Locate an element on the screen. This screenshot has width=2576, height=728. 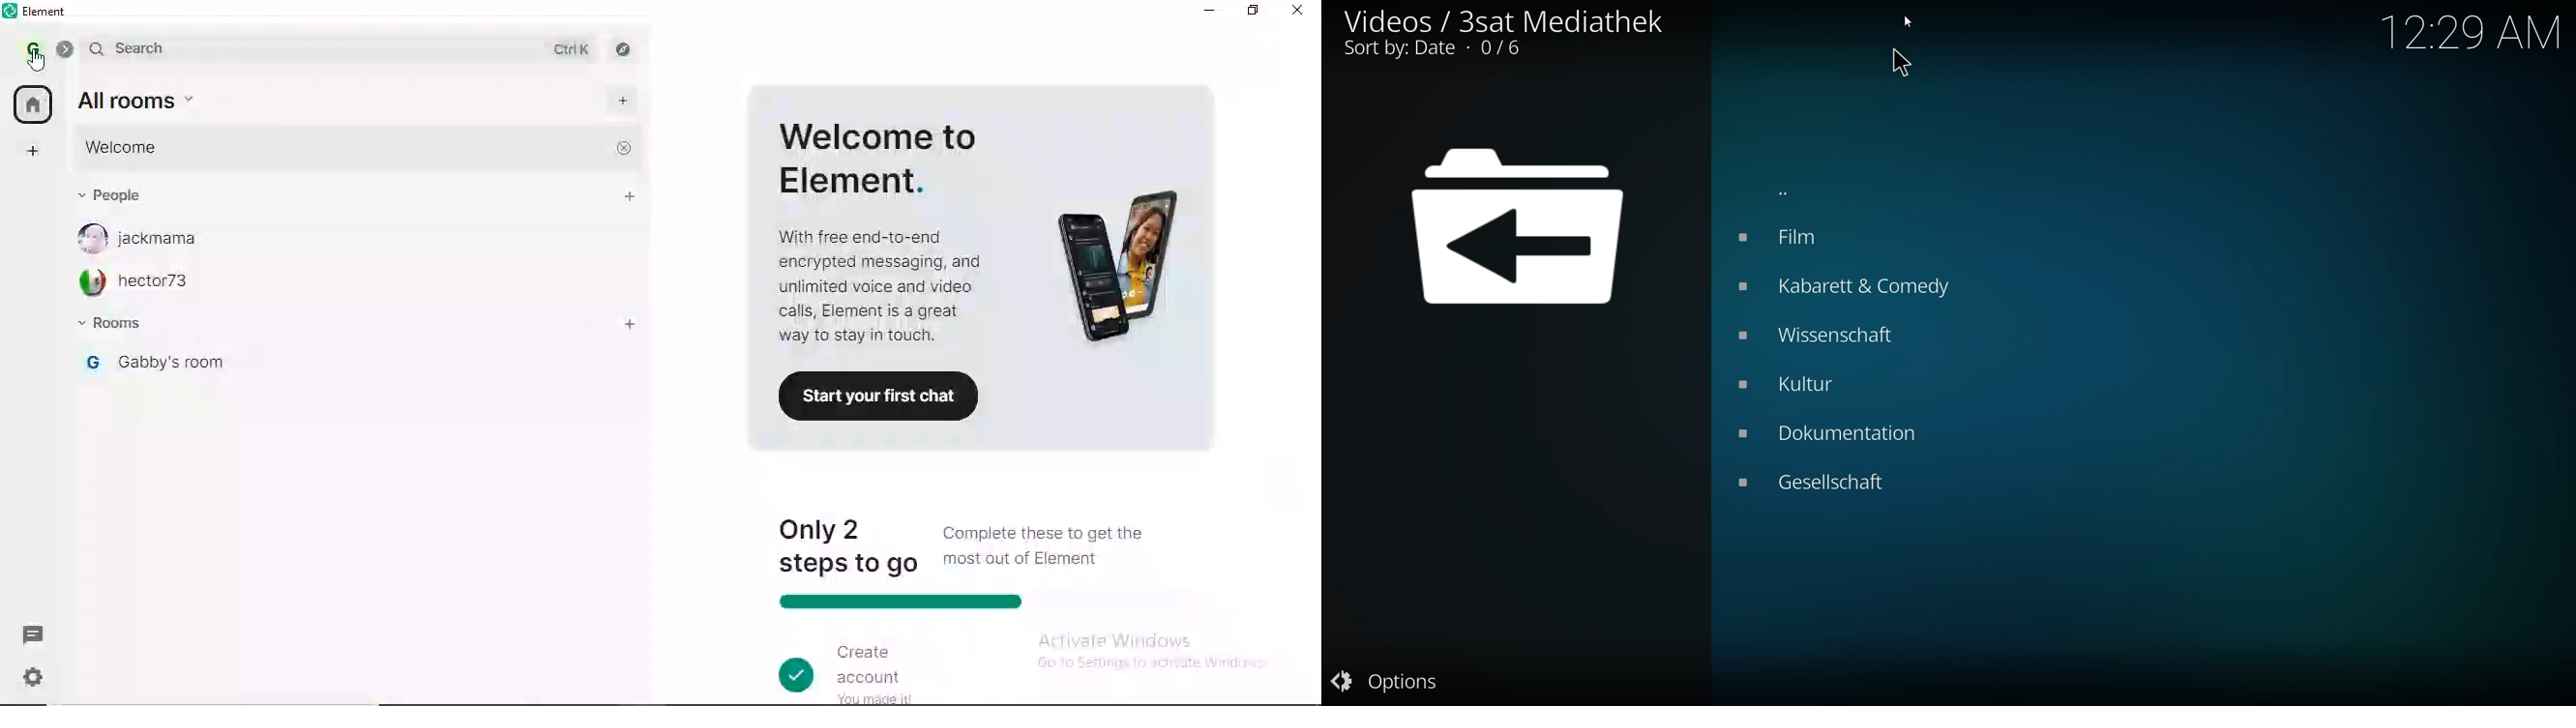
minimise is located at coordinates (1211, 13).